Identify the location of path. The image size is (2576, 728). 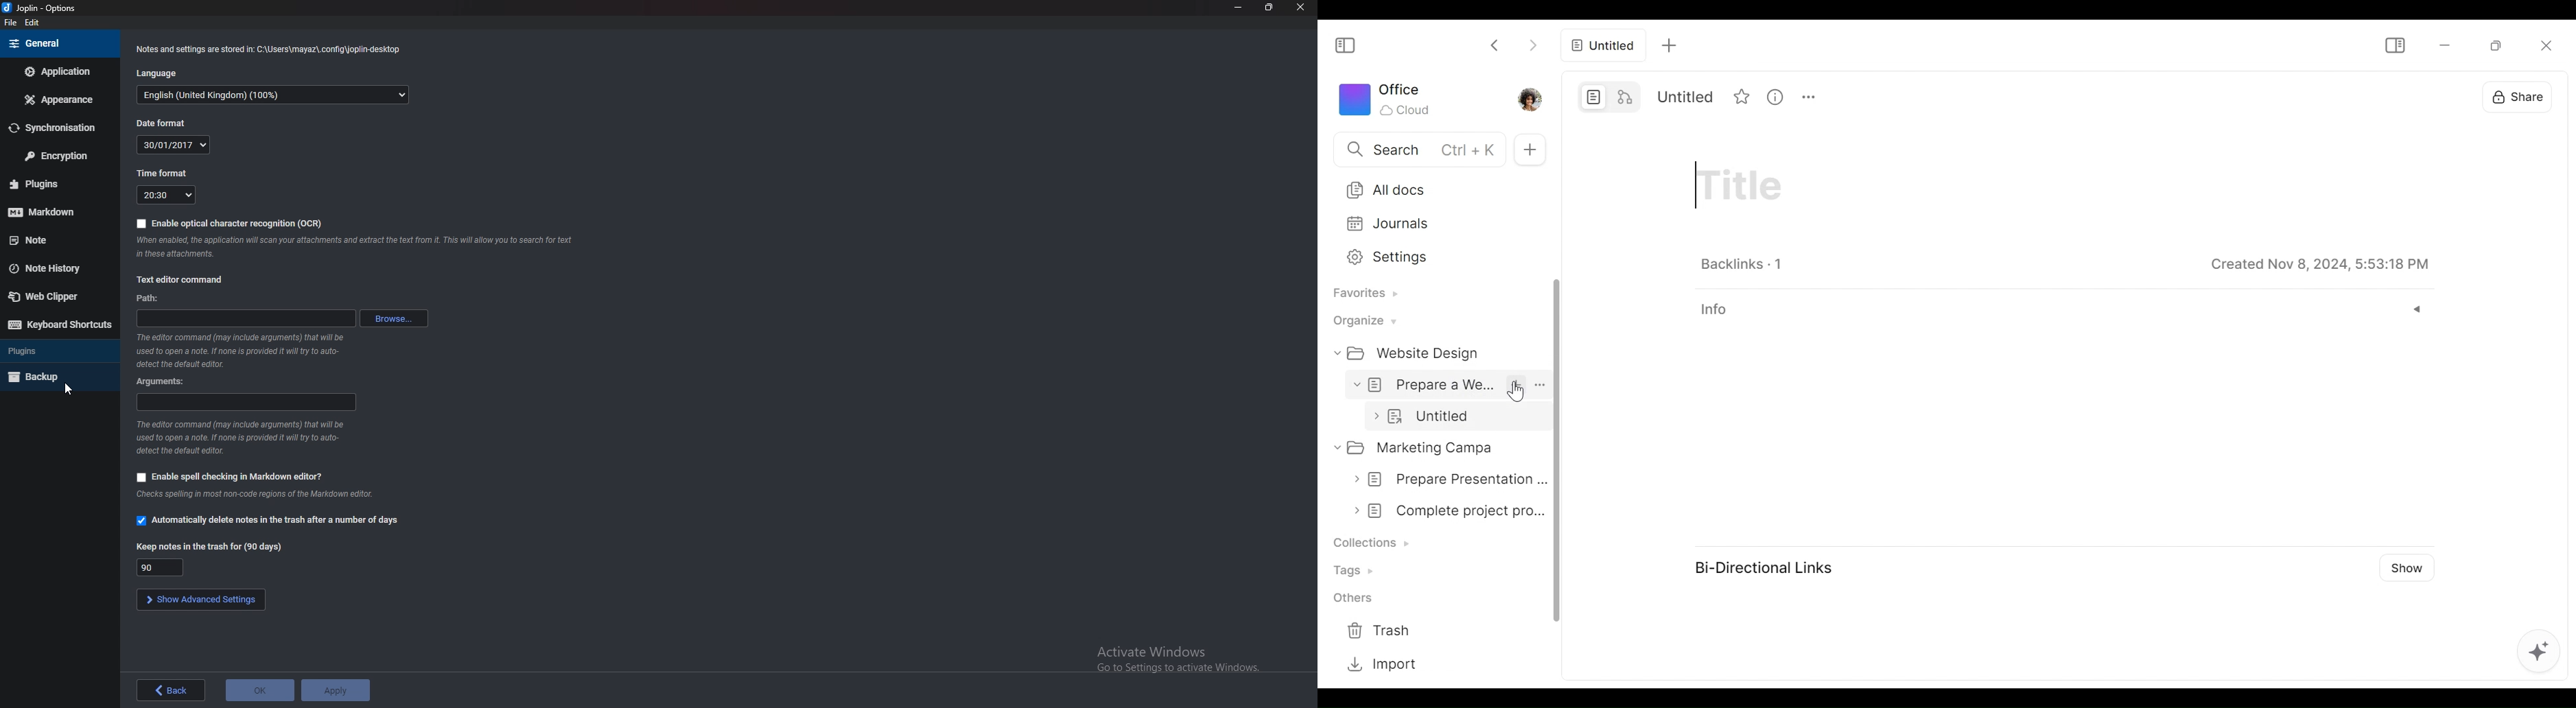
(246, 318).